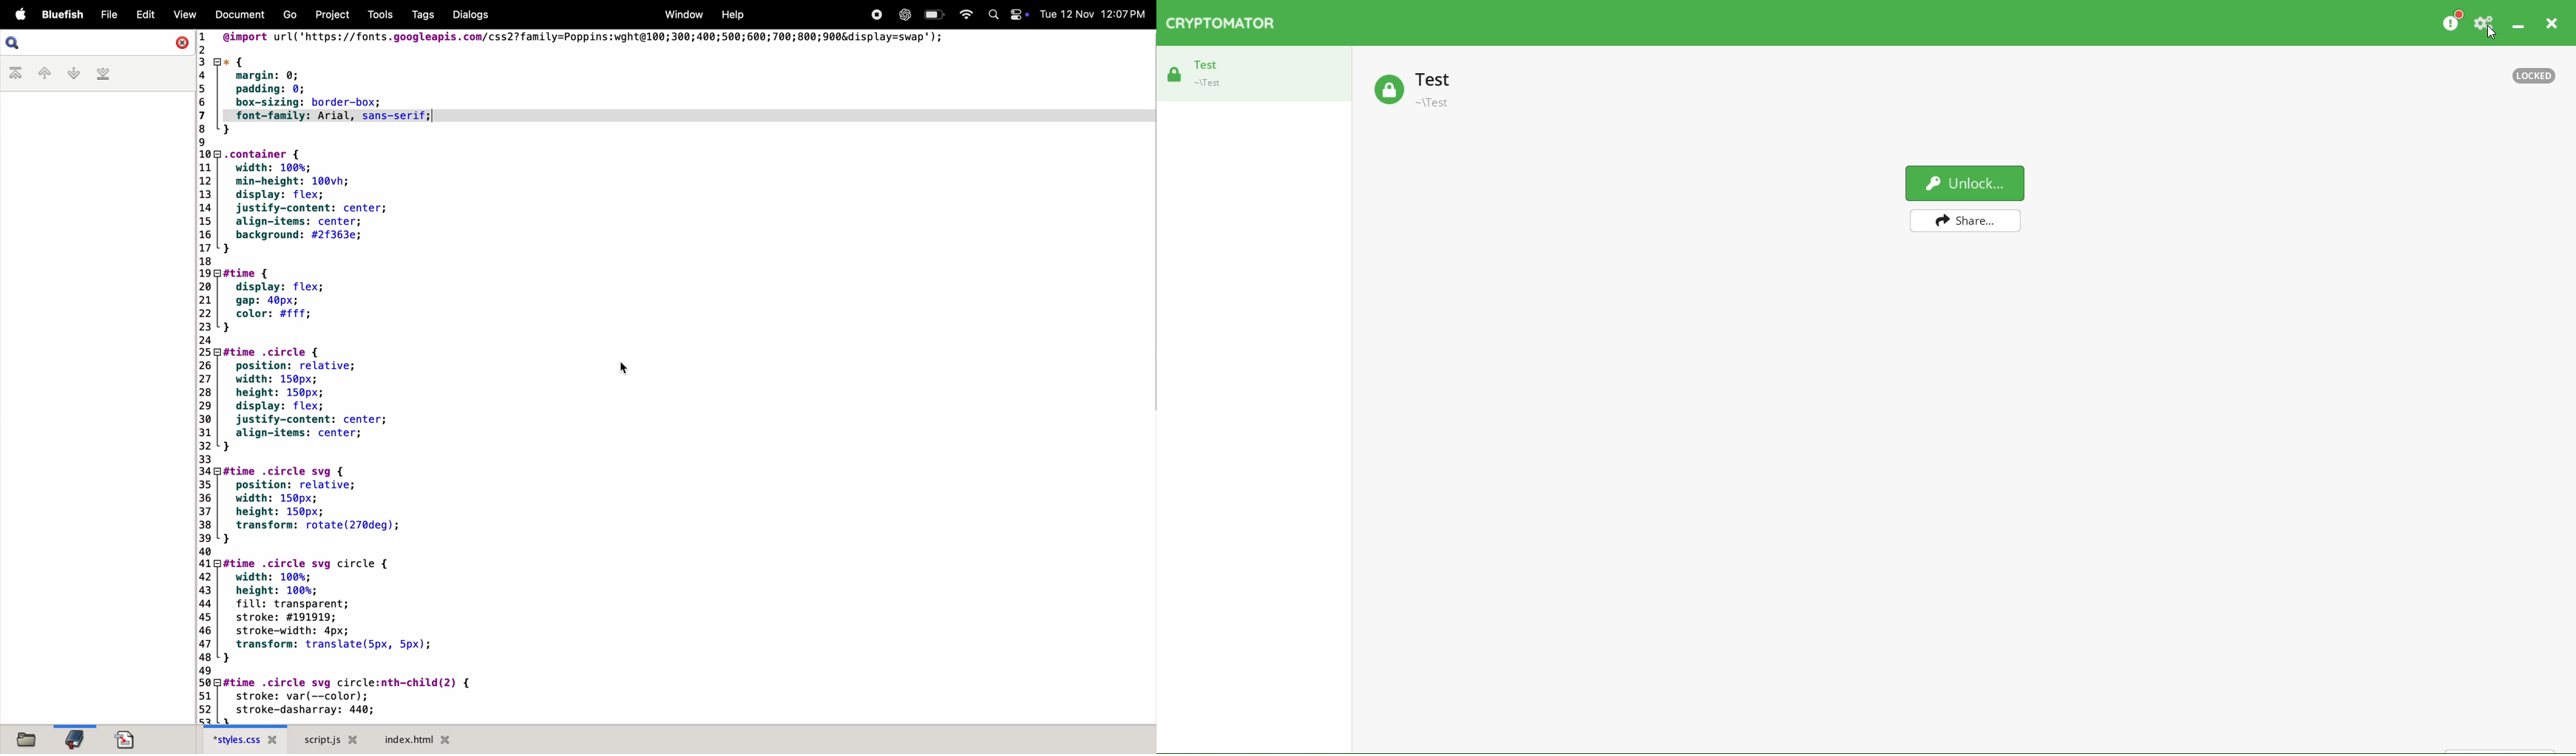  What do you see at coordinates (376, 15) in the screenshot?
I see `tools` at bounding box center [376, 15].